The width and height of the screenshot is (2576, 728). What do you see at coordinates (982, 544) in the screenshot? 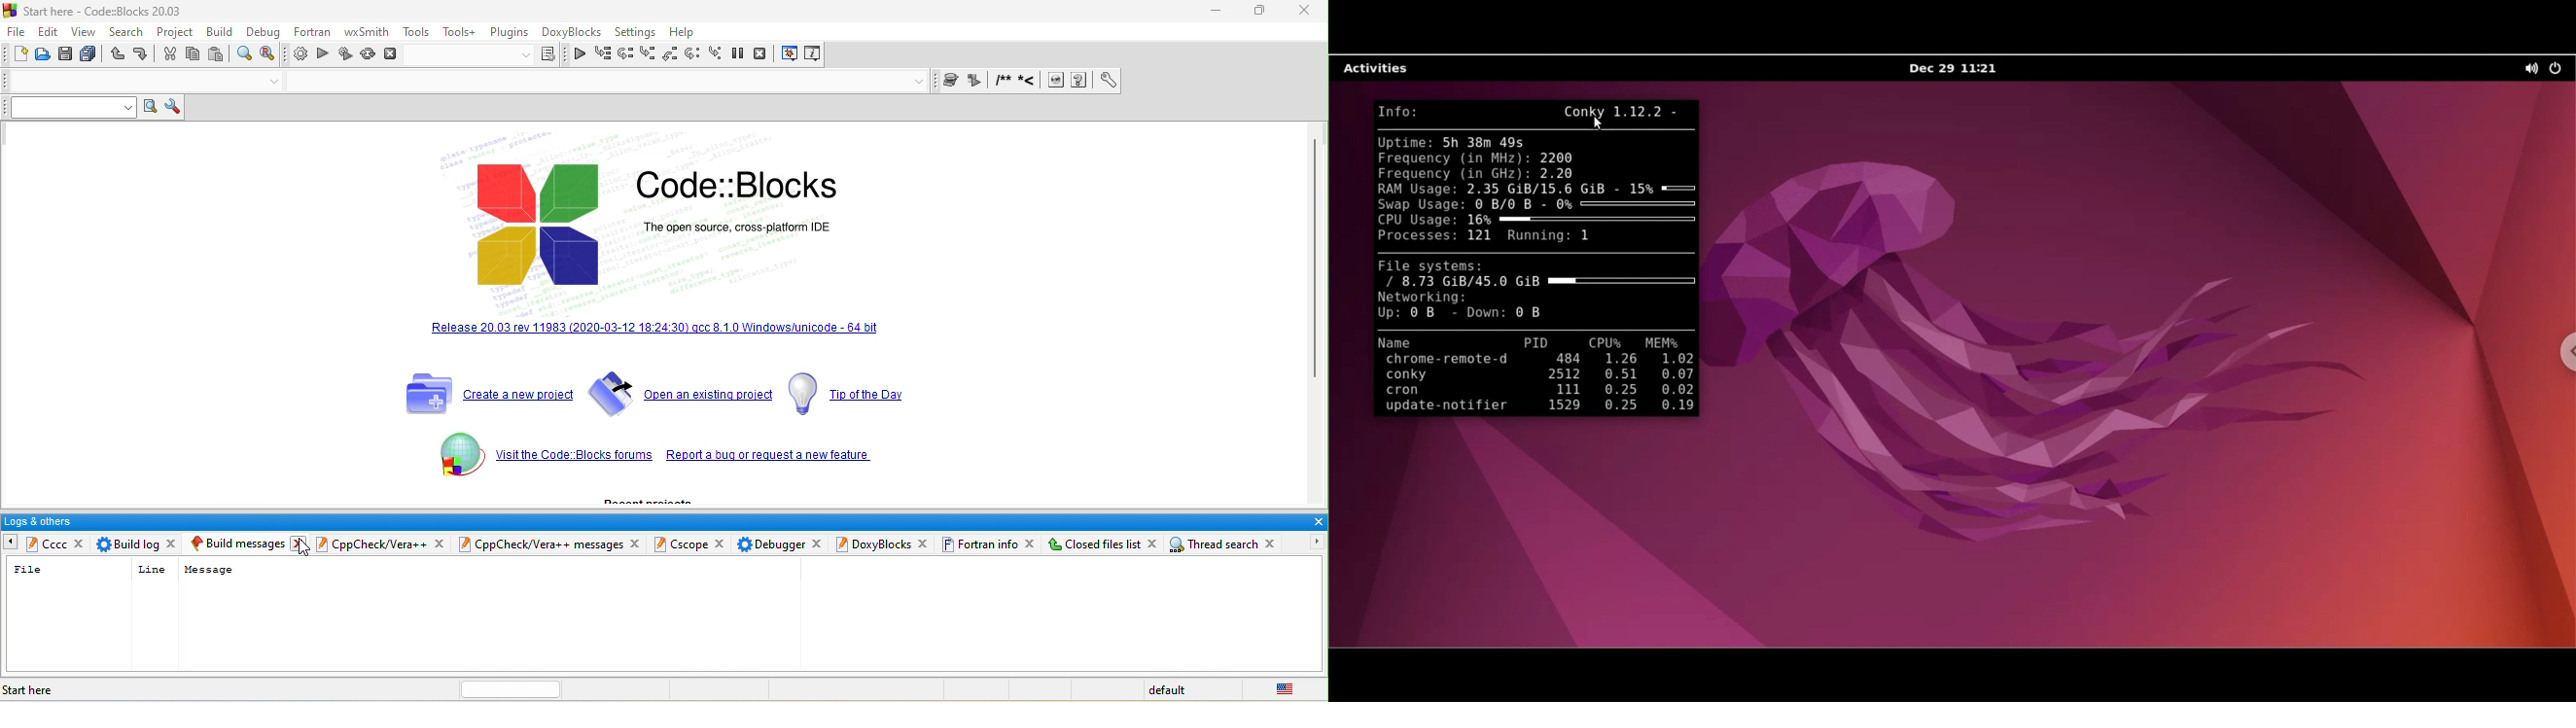
I see `fortran info` at bounding box center [982, 544].